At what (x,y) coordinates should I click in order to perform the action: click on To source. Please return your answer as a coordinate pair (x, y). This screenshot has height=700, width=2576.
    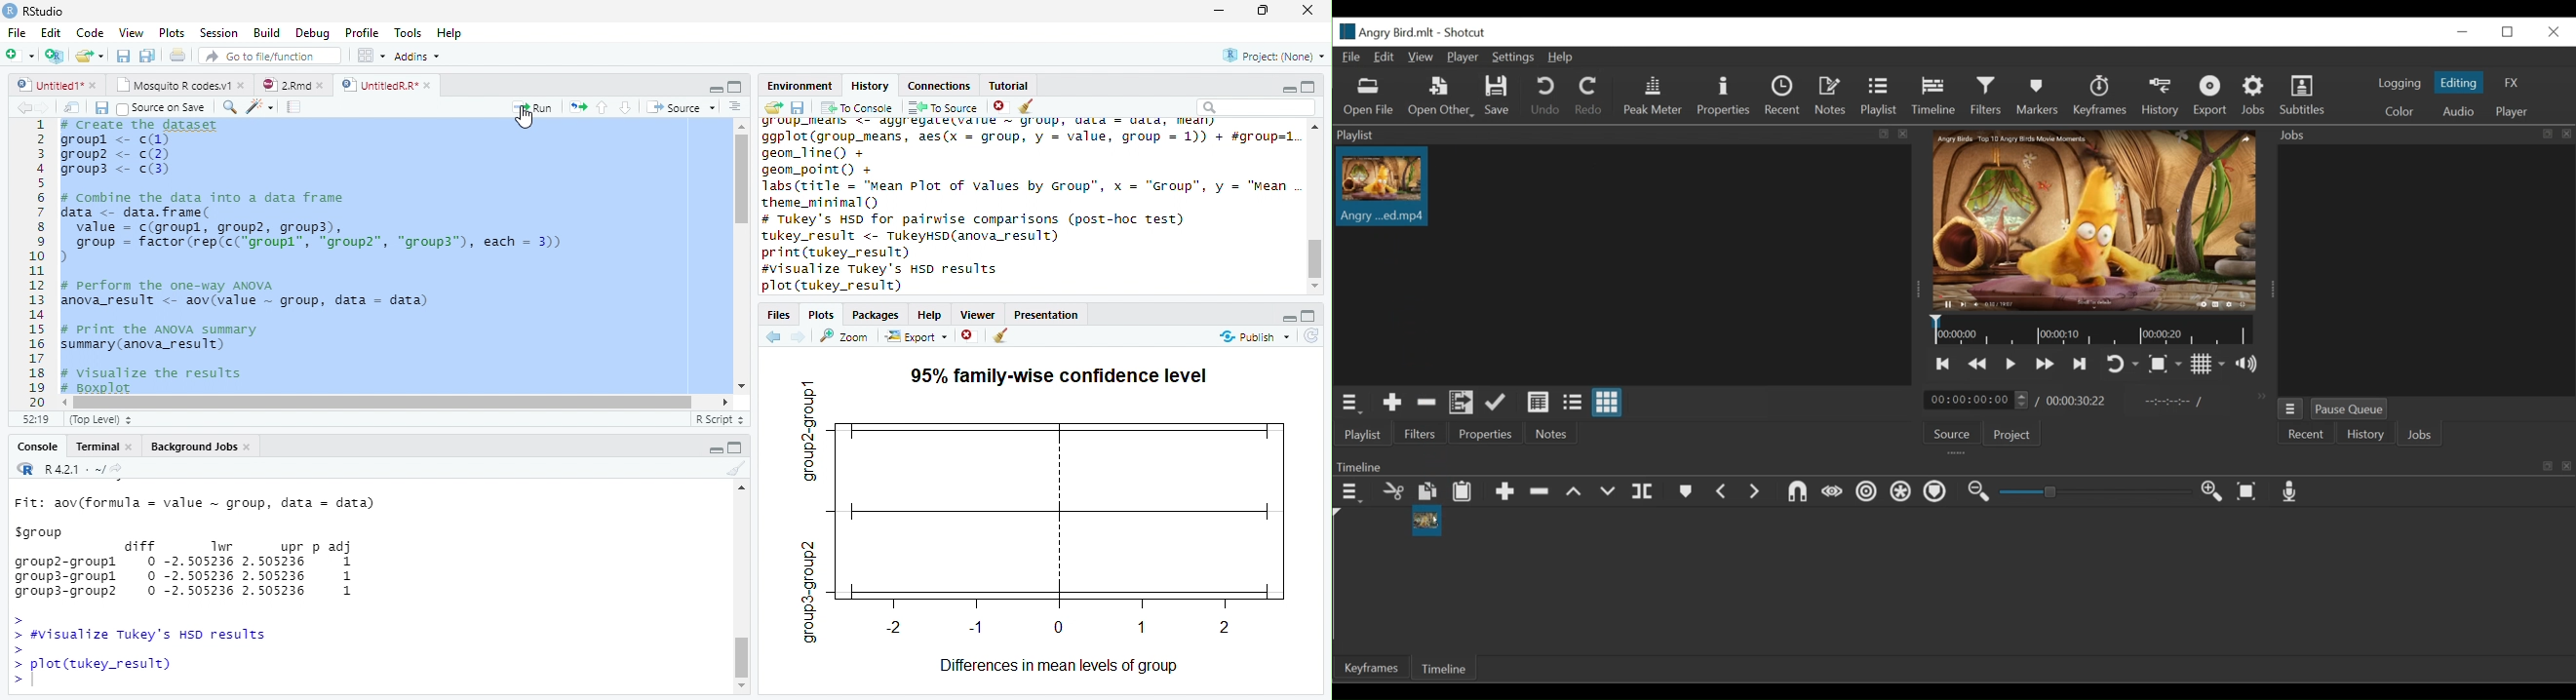
    Looking at the image, I should click on (946, 107).